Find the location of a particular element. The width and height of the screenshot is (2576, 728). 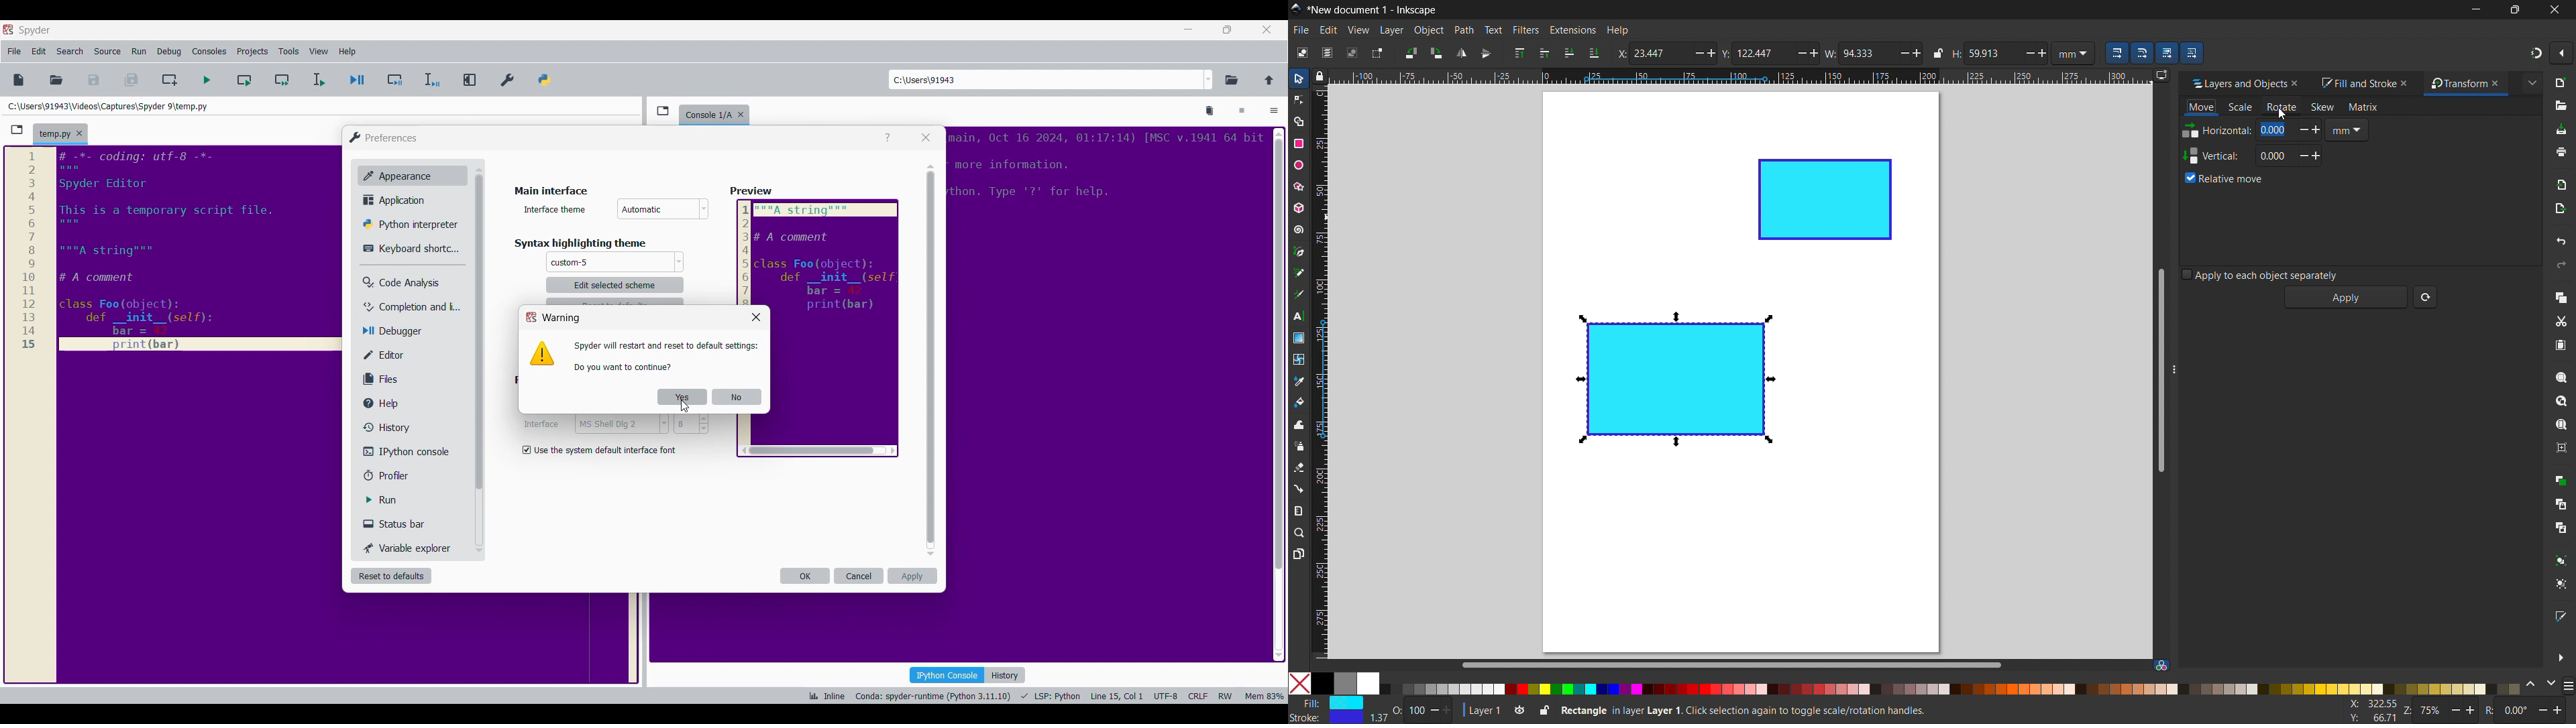

Debug cell is located at coordinates (395, 80).